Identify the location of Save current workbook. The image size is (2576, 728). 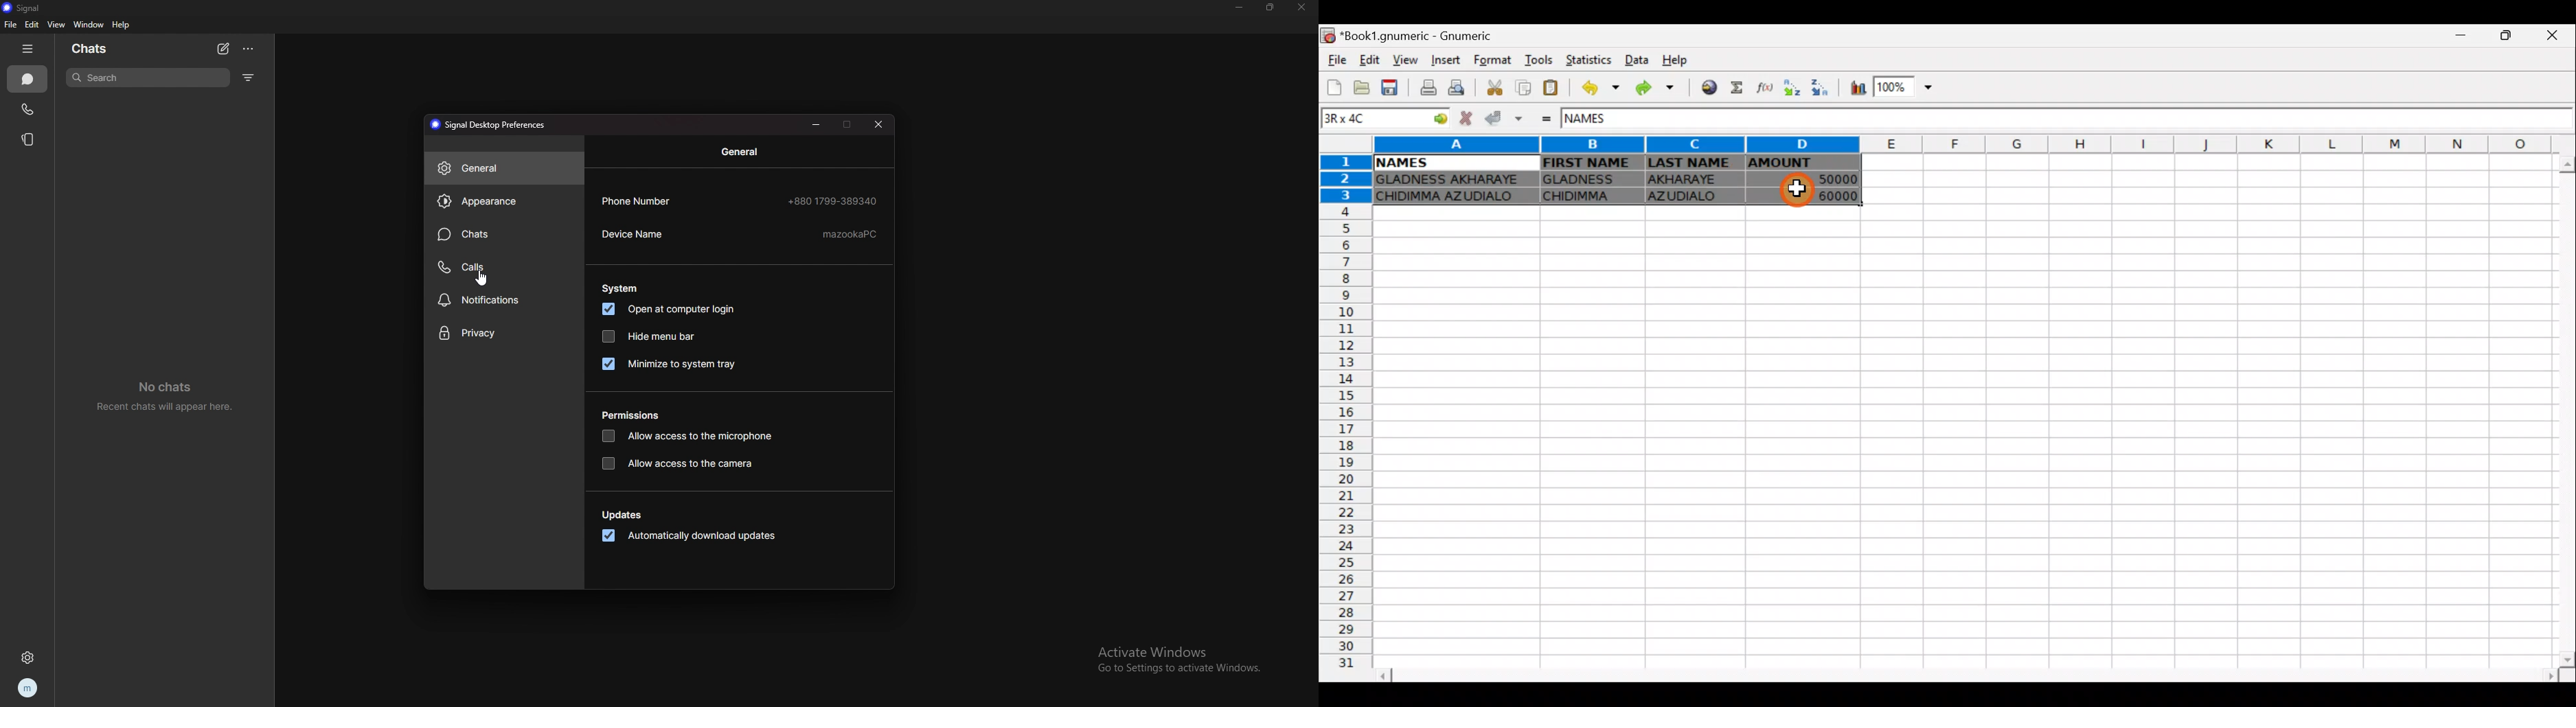
(1392, 86).